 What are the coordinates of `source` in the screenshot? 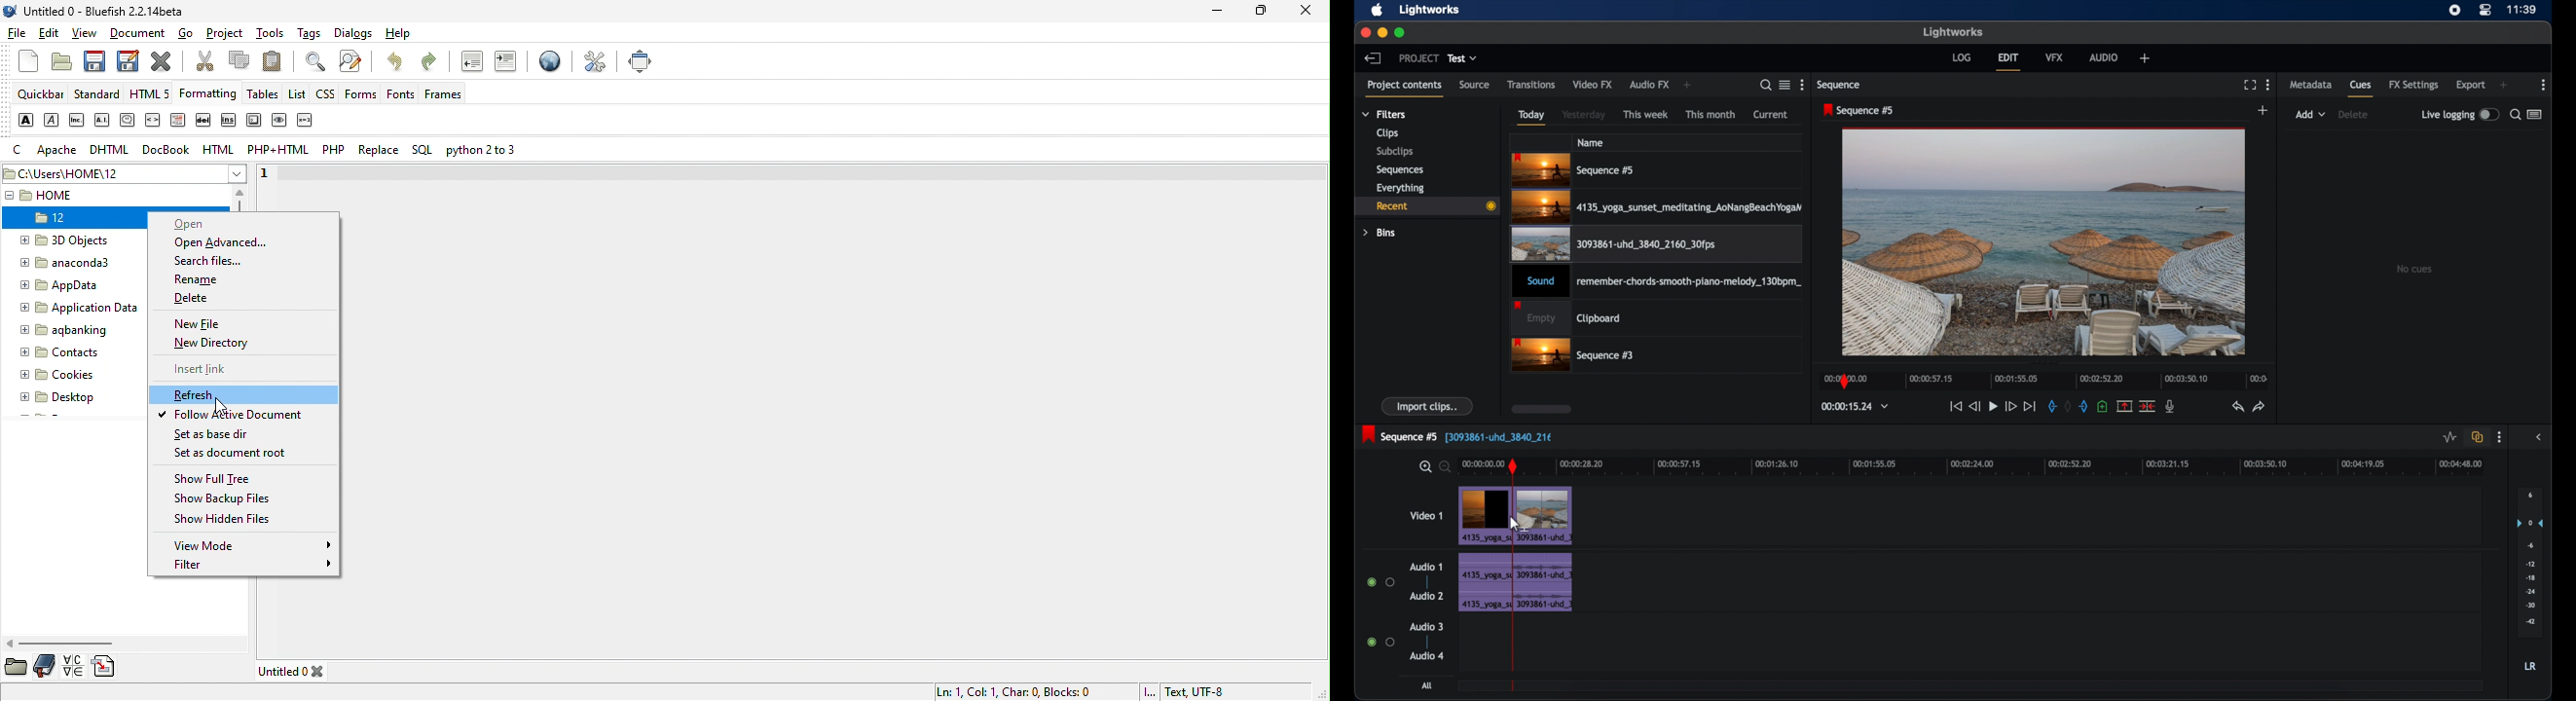 It's located at (1475, 84).